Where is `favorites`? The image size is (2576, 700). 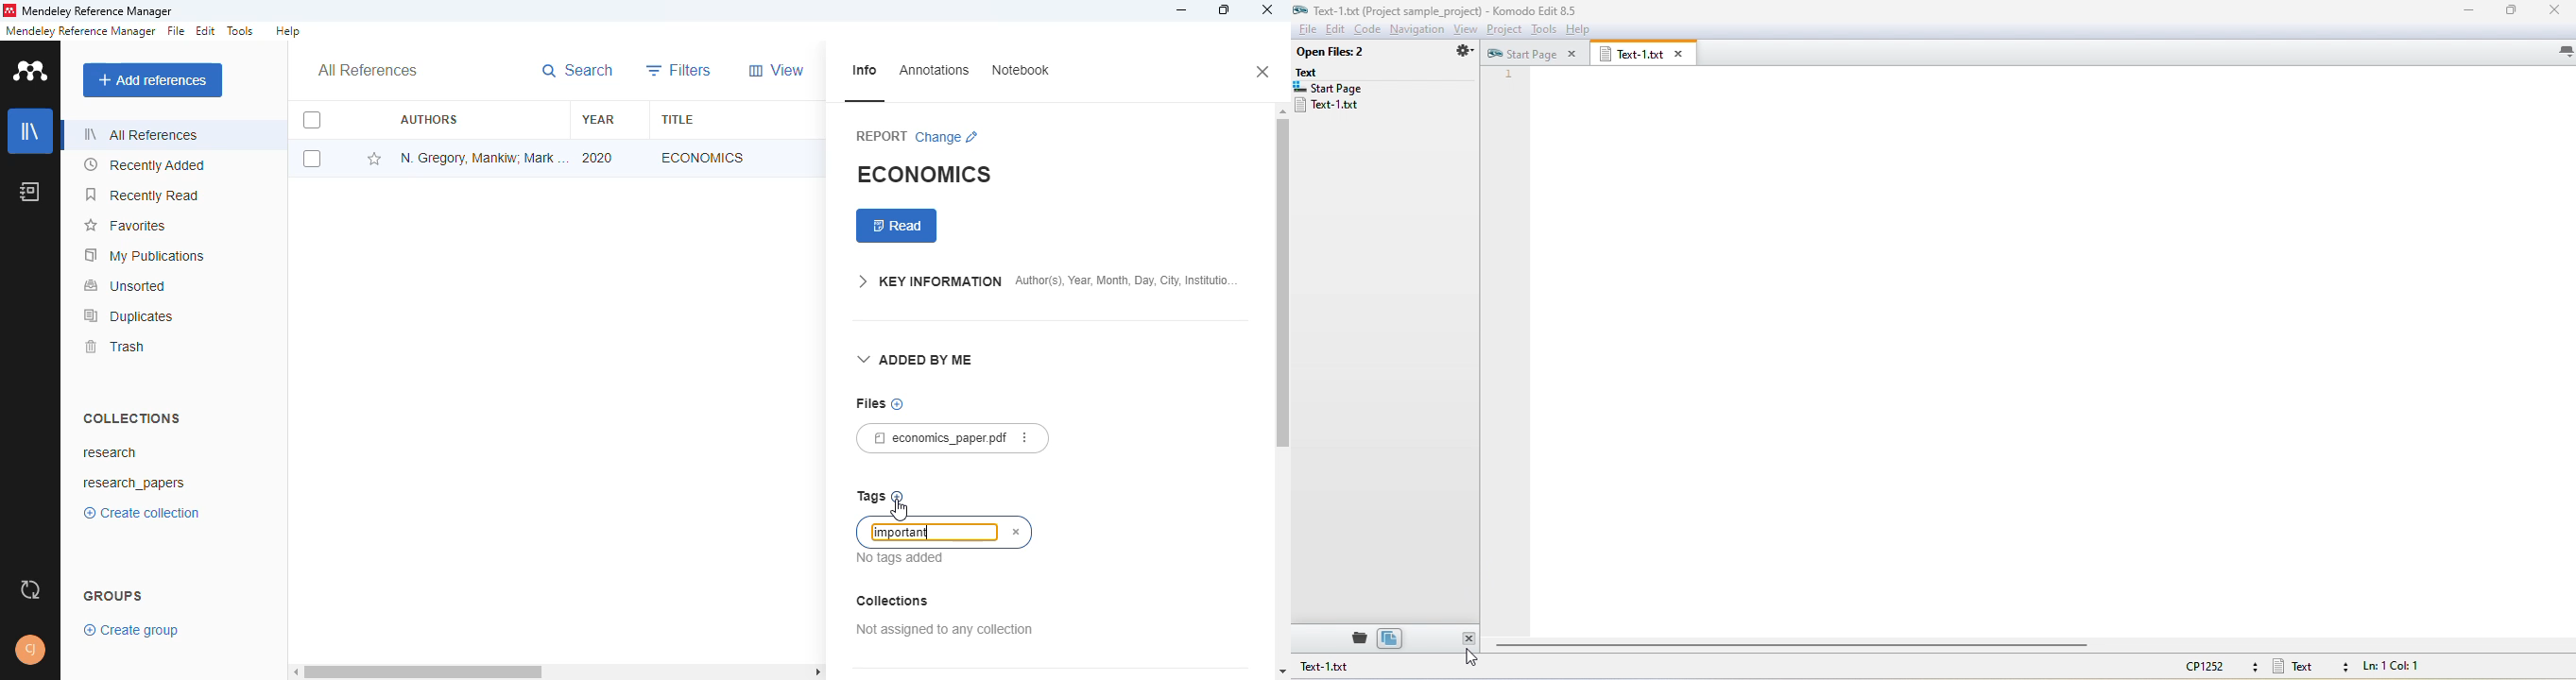
favorites is located at coordinates (124, 227).